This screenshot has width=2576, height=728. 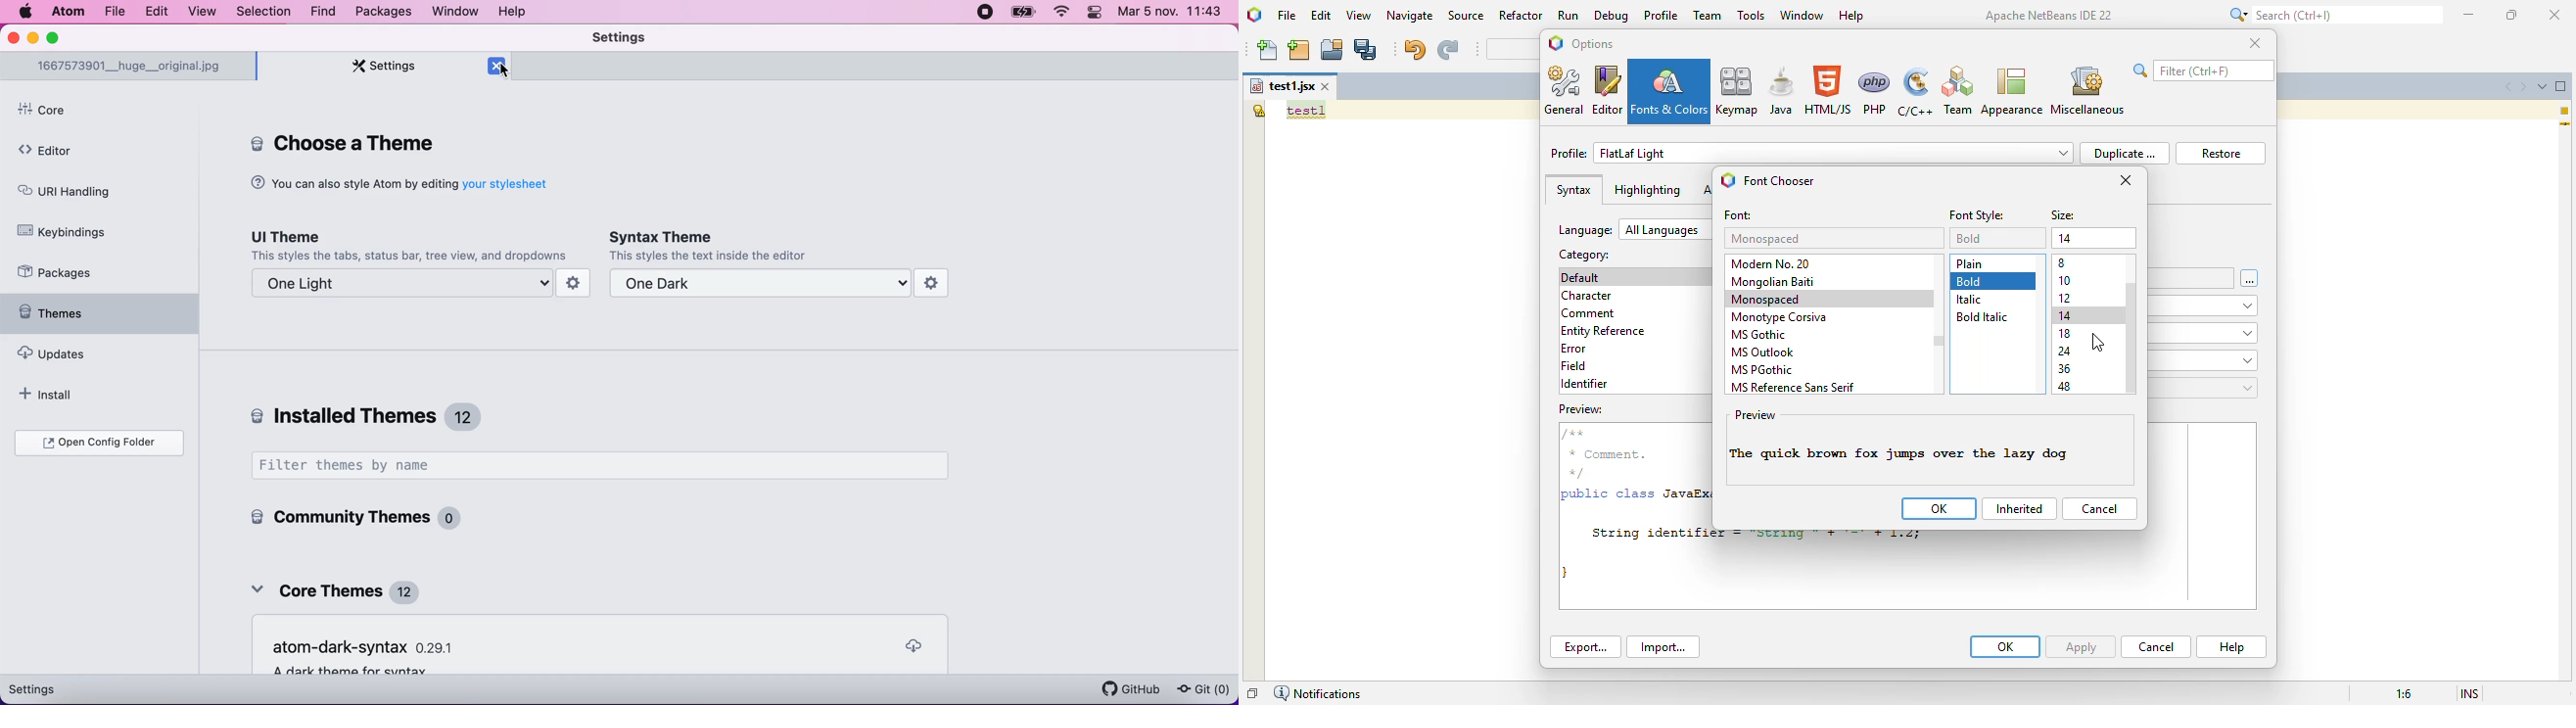 I want to click on notifications, so click(x=1317, y=693).